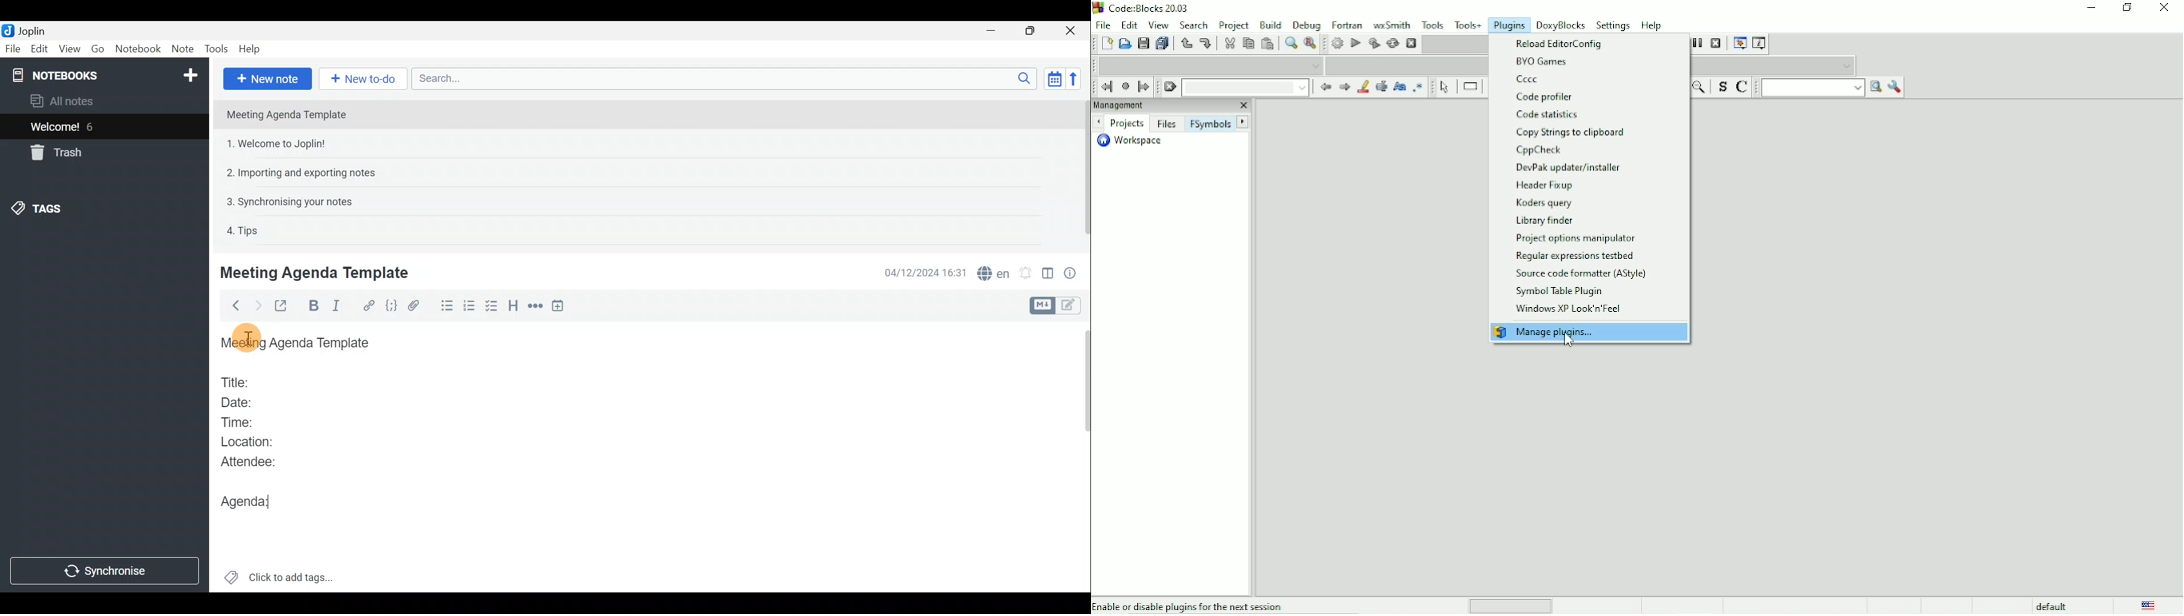 The width and height of the screenshot is (2184, 616). I want to click on New note, so click(268, 79).